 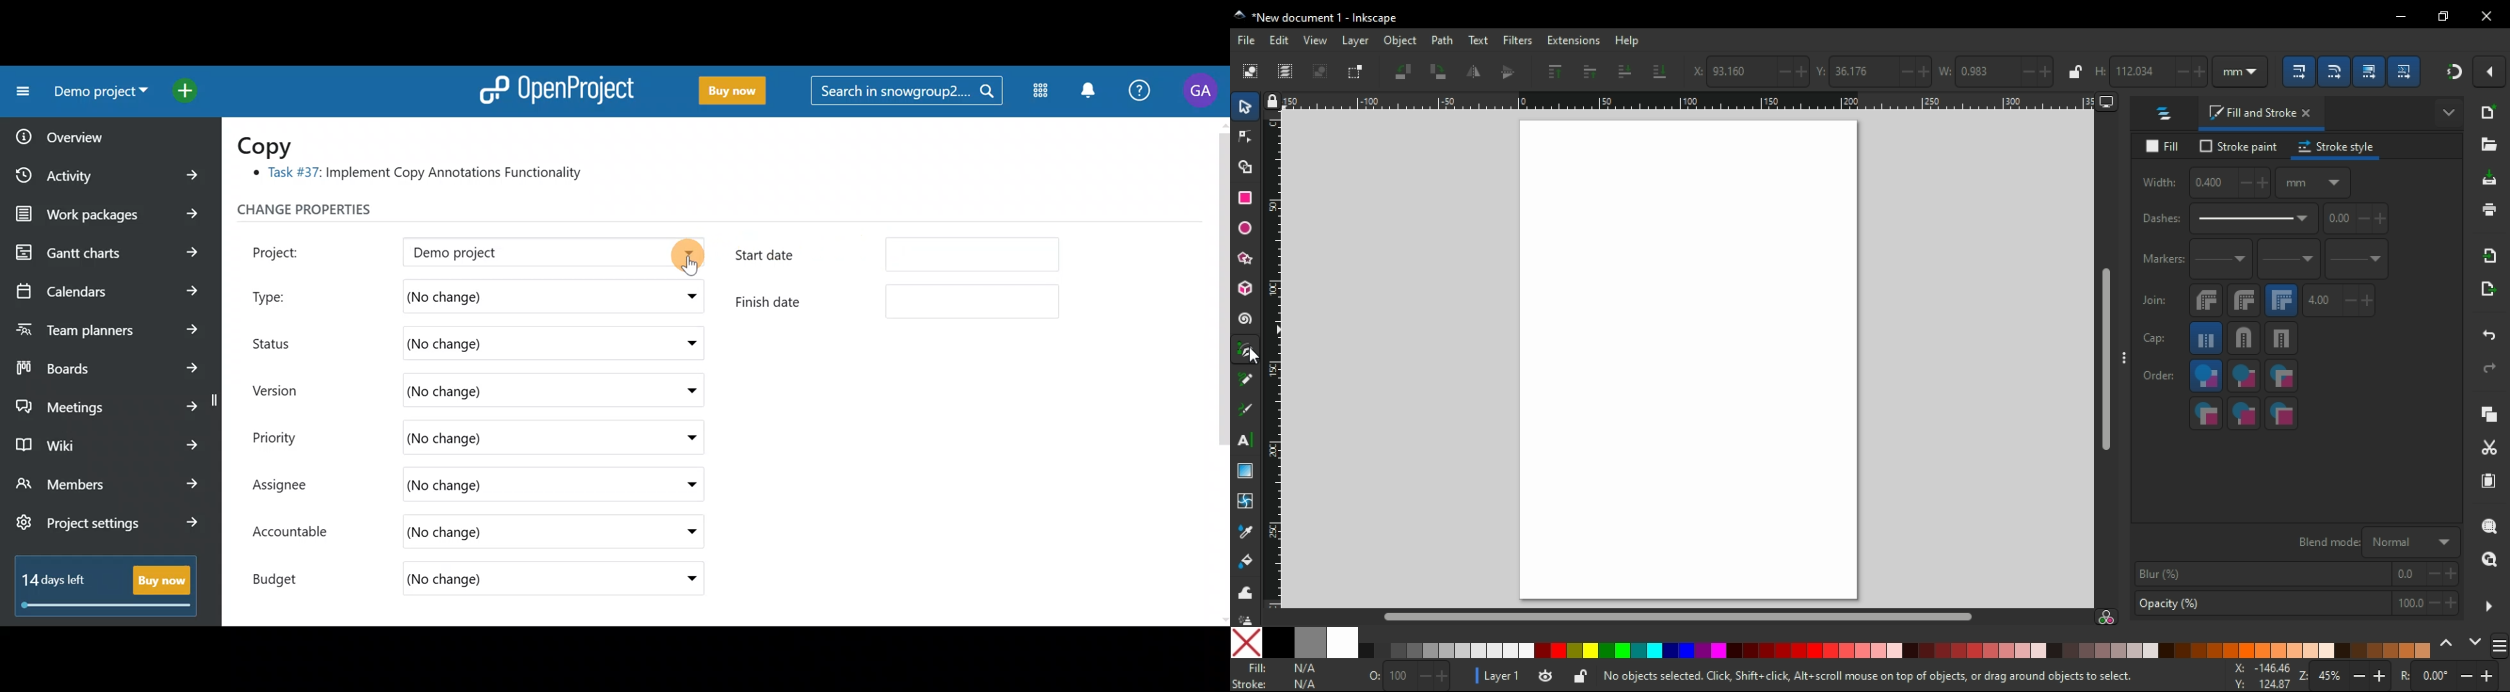 I want to click on last markers, so click(x=2355, y=259).